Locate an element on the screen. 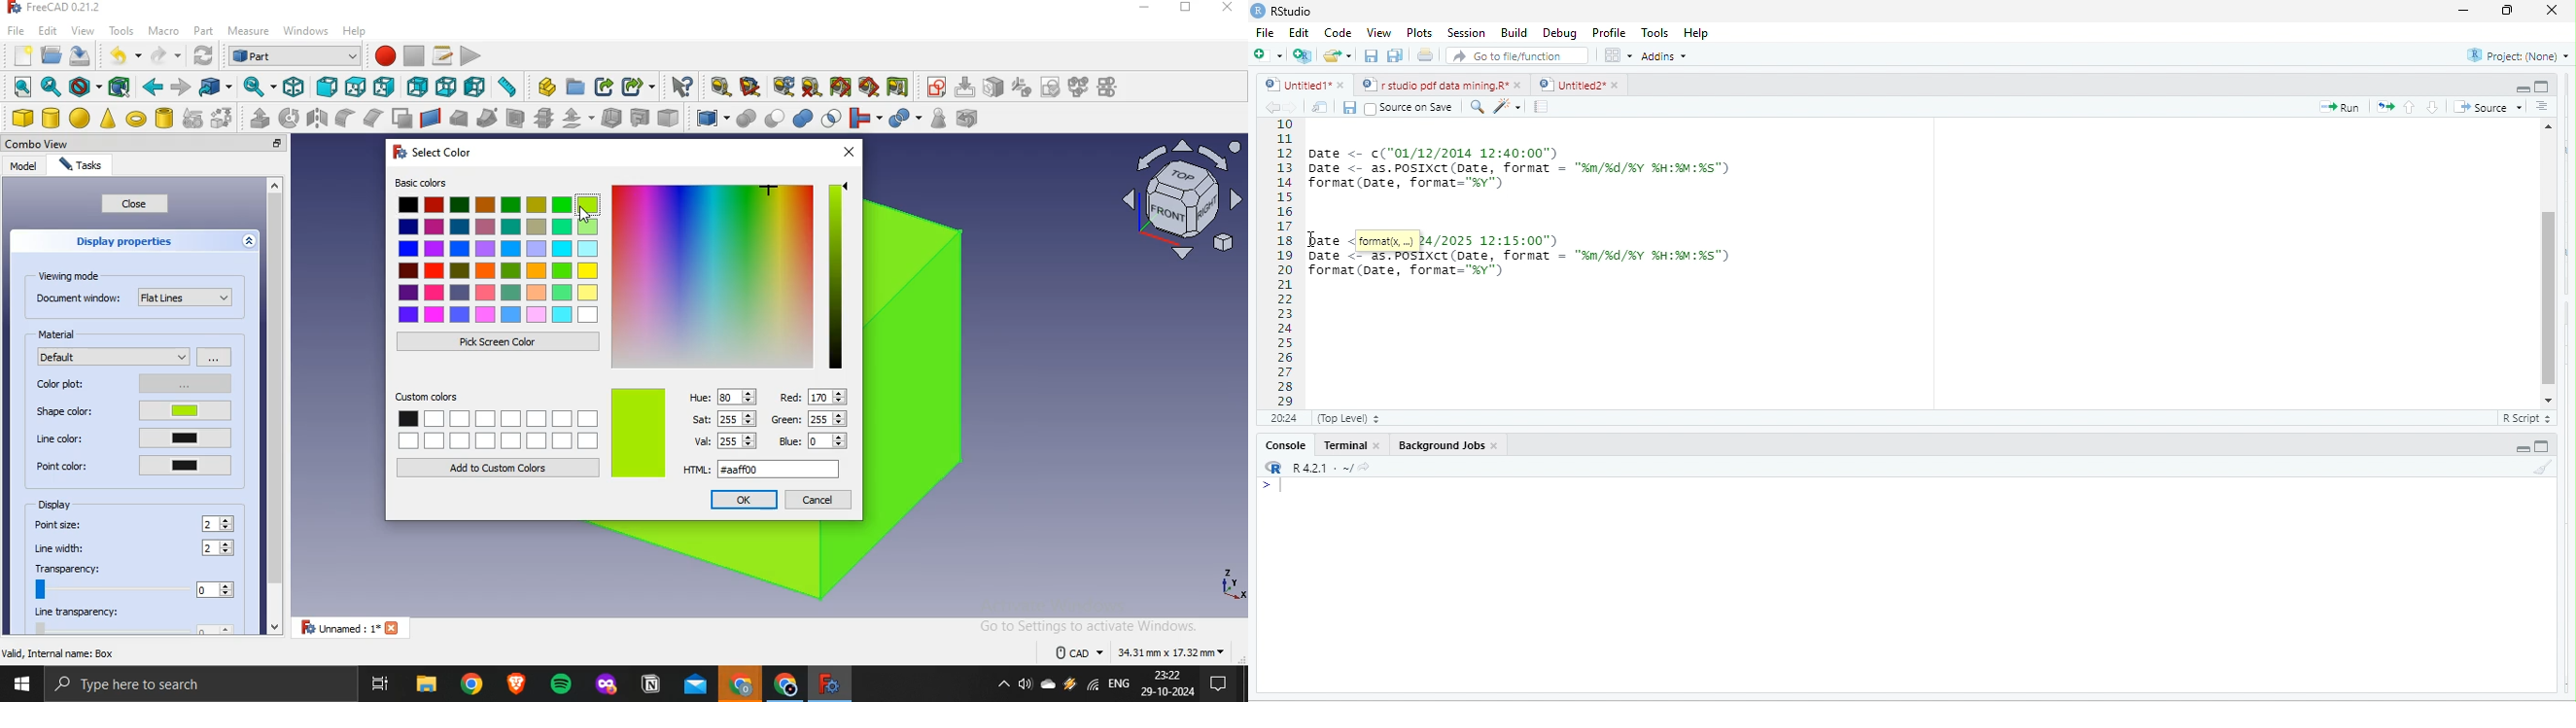  create part is located at coordinates (546, 87).